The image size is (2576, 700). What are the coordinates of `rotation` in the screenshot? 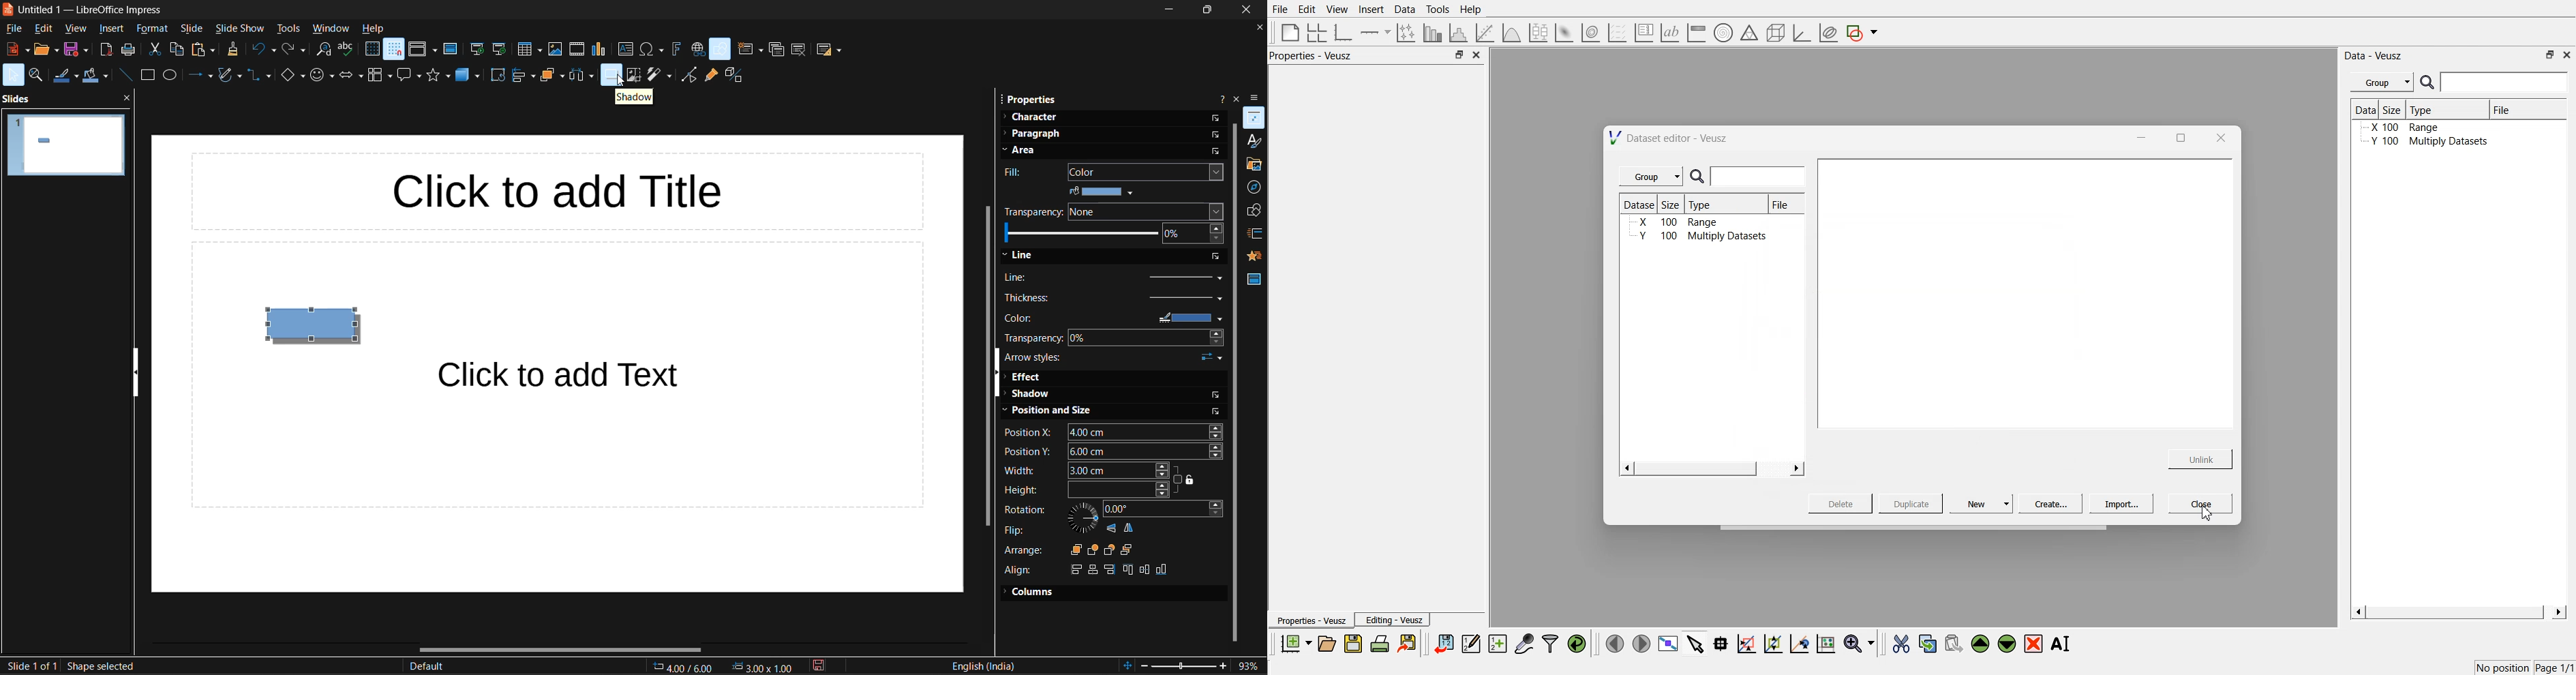 It's located at (1022, 510).